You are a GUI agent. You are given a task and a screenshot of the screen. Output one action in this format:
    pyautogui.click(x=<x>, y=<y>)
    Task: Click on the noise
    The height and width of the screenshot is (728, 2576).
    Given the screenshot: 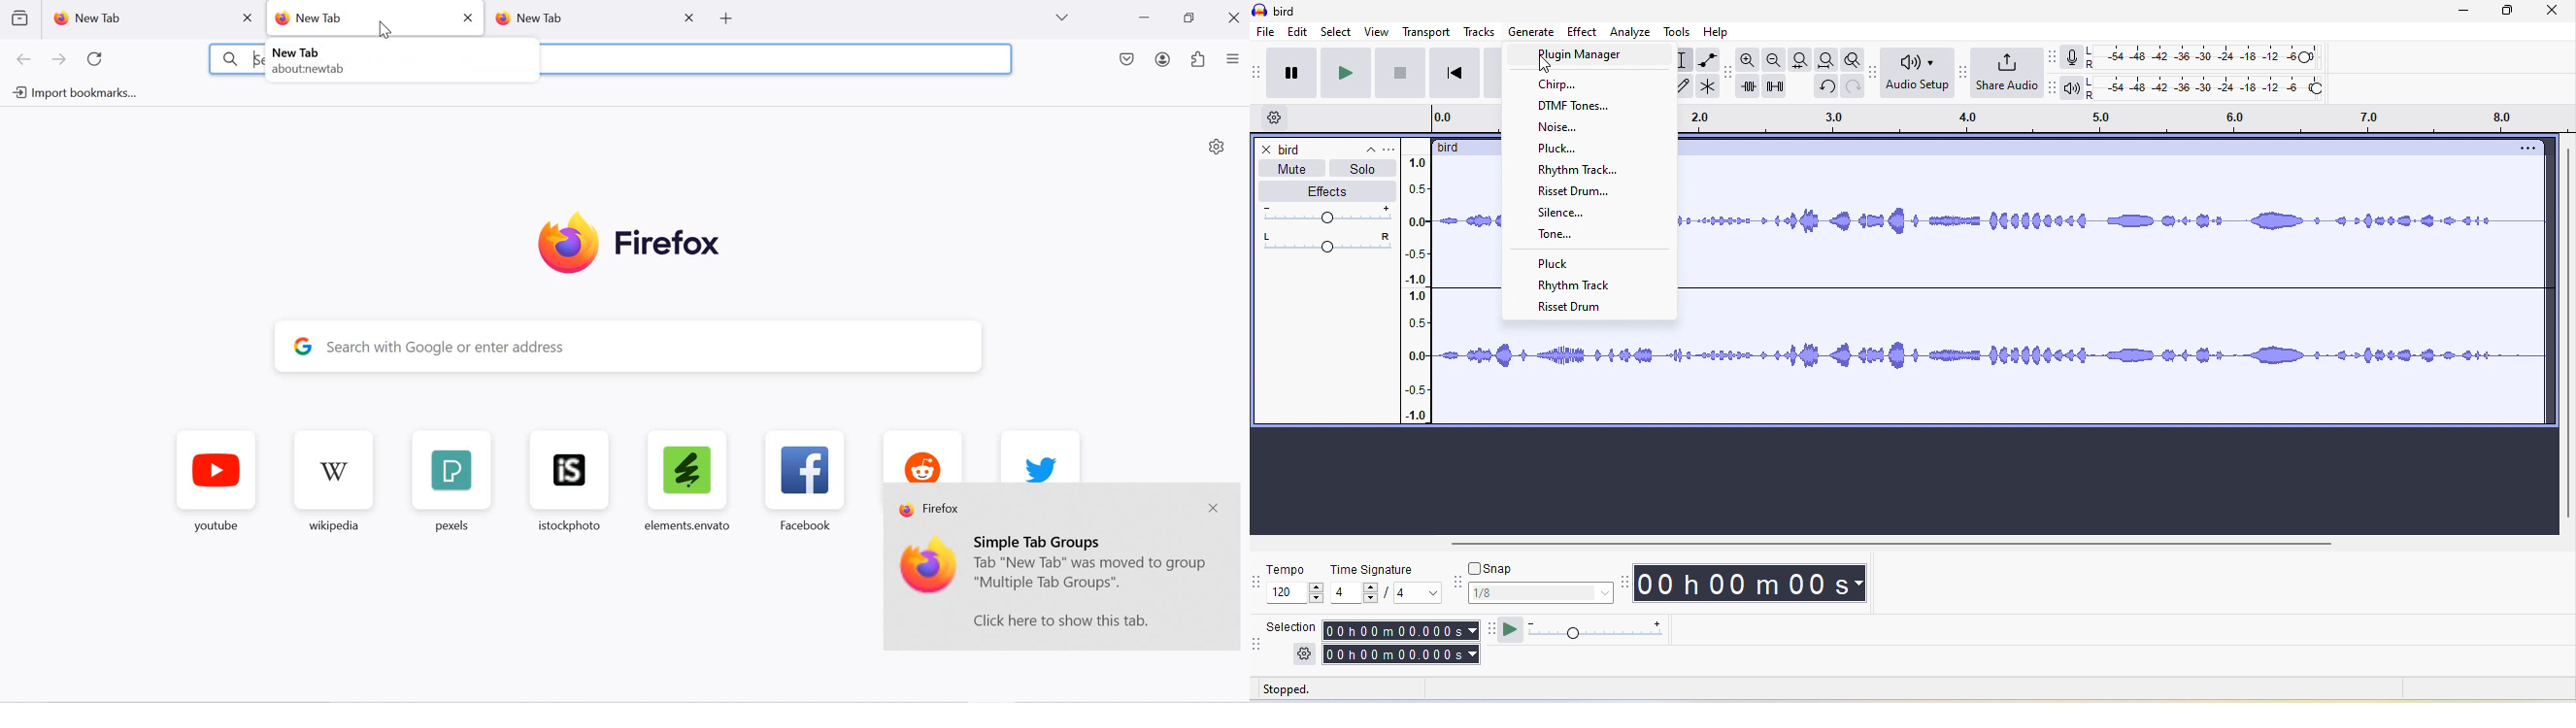 What is the action you would take?
    pyautogui.click(x=1562, y=128)
    